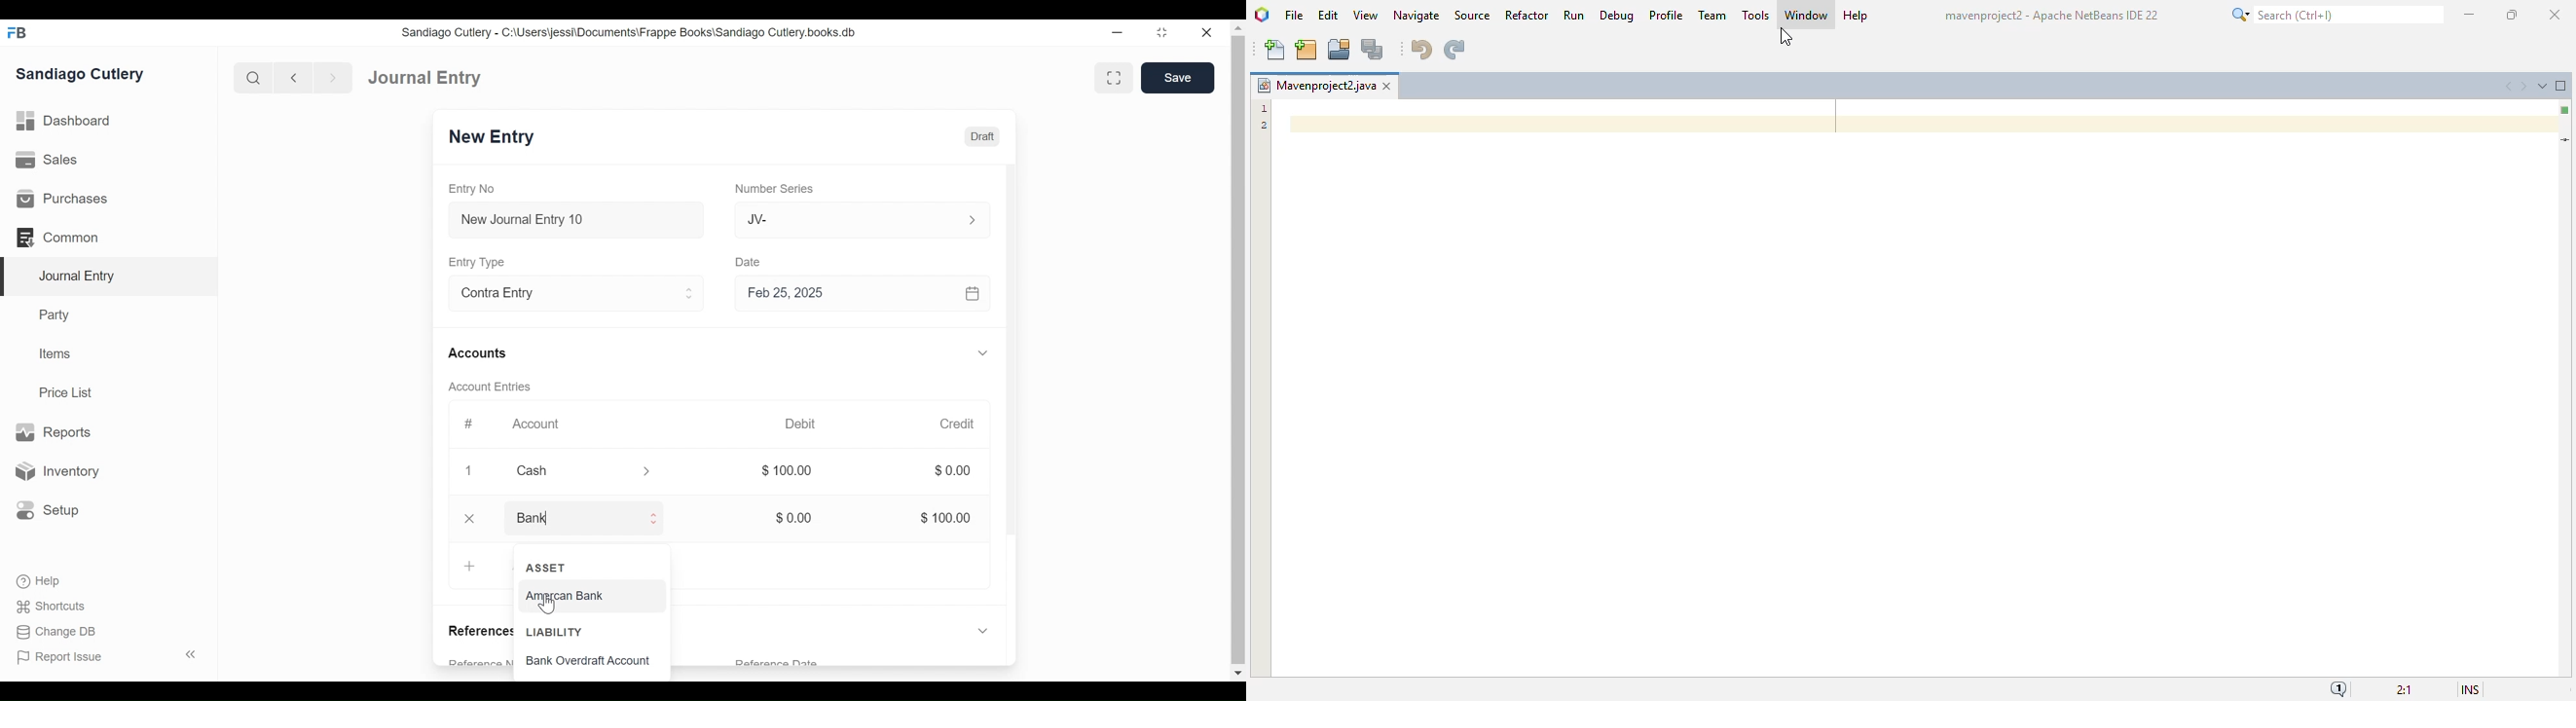 The image size is (2576, 728). Describe the element at coordinates (754, 262) in the screenshot. I see `Date` at that location.